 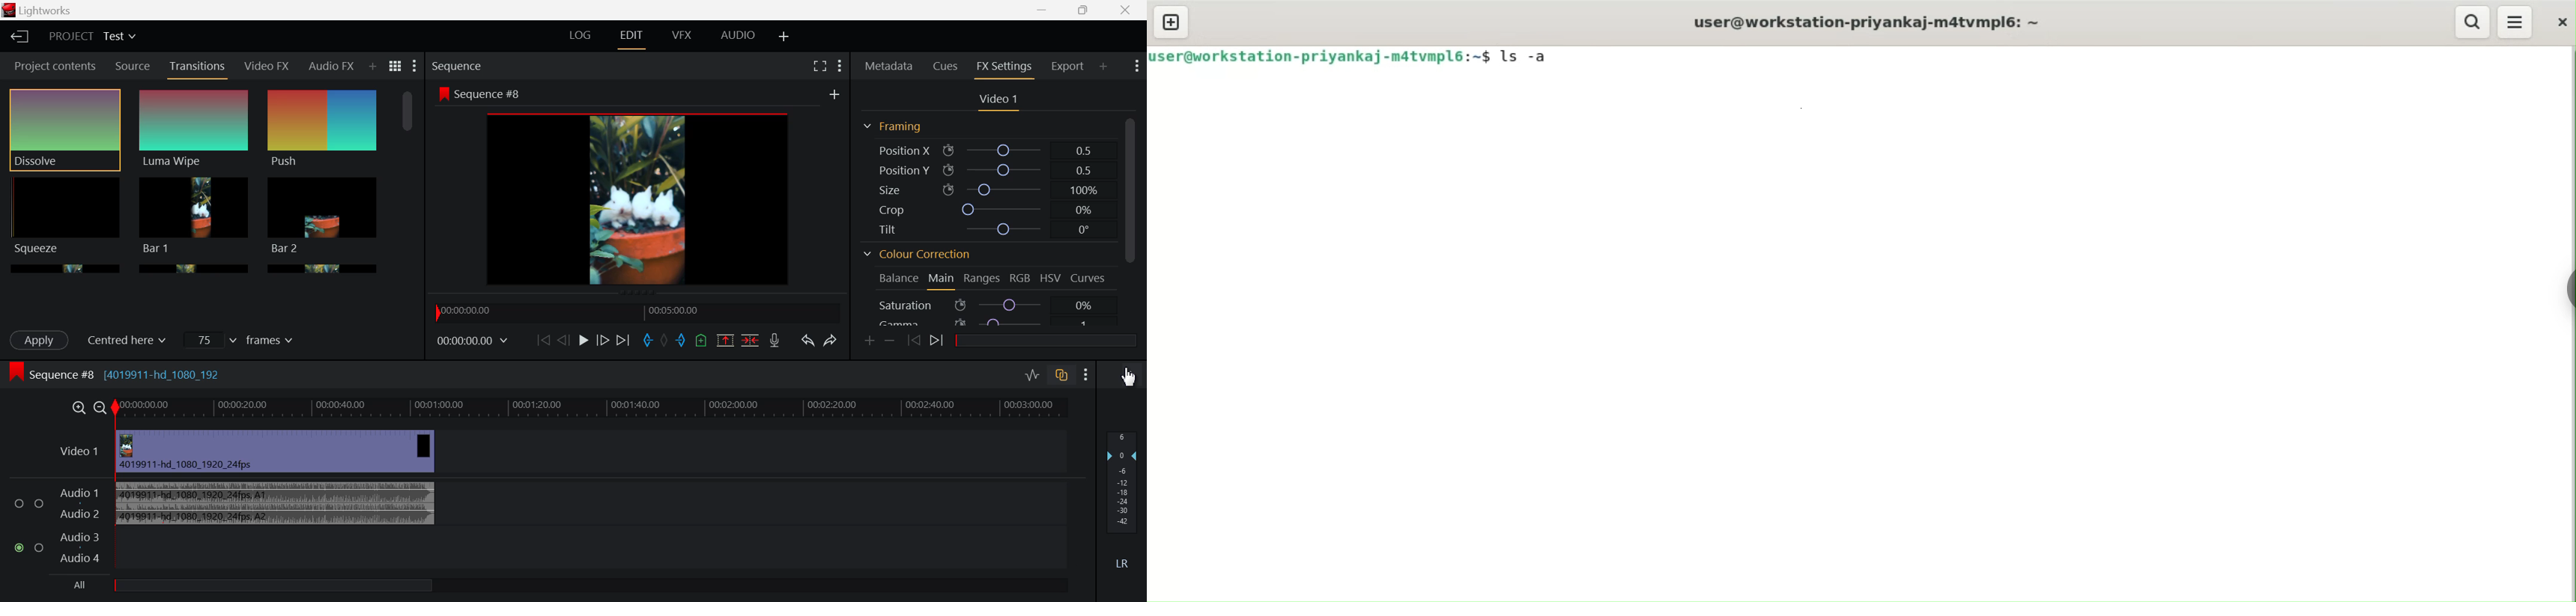 I want to click on Show Settings, so click(x=1136, y=67).